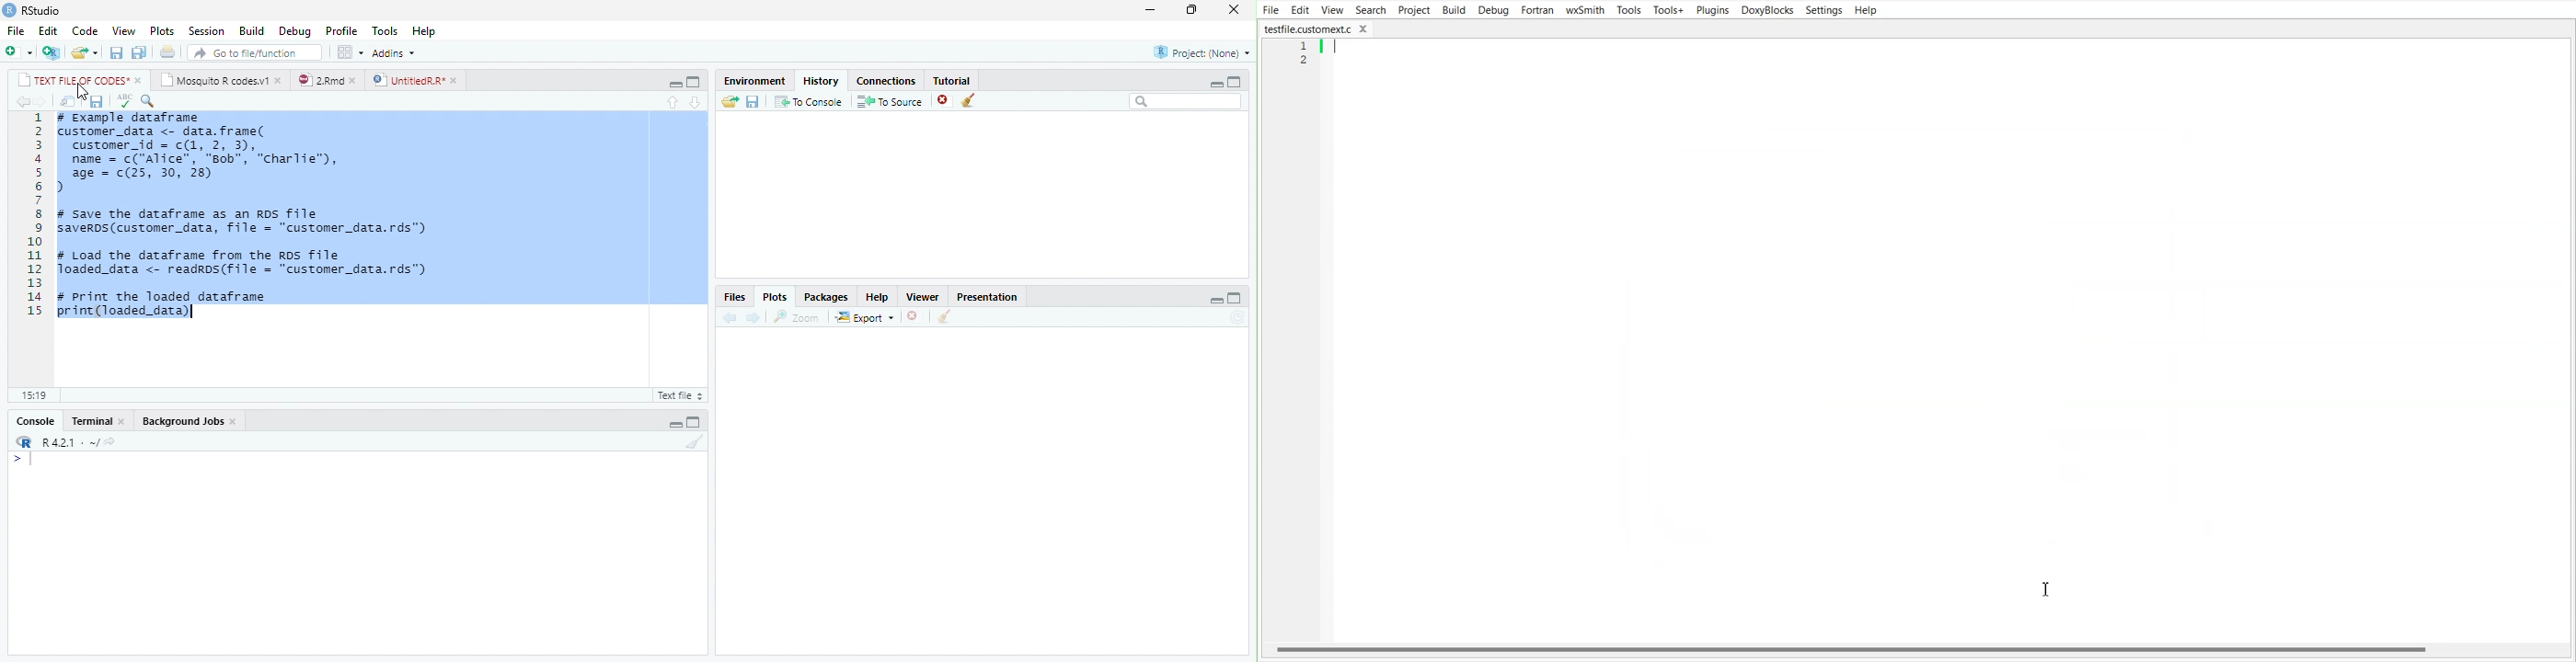 This screenshot has height=672, width=2576. I want to click on search, so click(149, 101).